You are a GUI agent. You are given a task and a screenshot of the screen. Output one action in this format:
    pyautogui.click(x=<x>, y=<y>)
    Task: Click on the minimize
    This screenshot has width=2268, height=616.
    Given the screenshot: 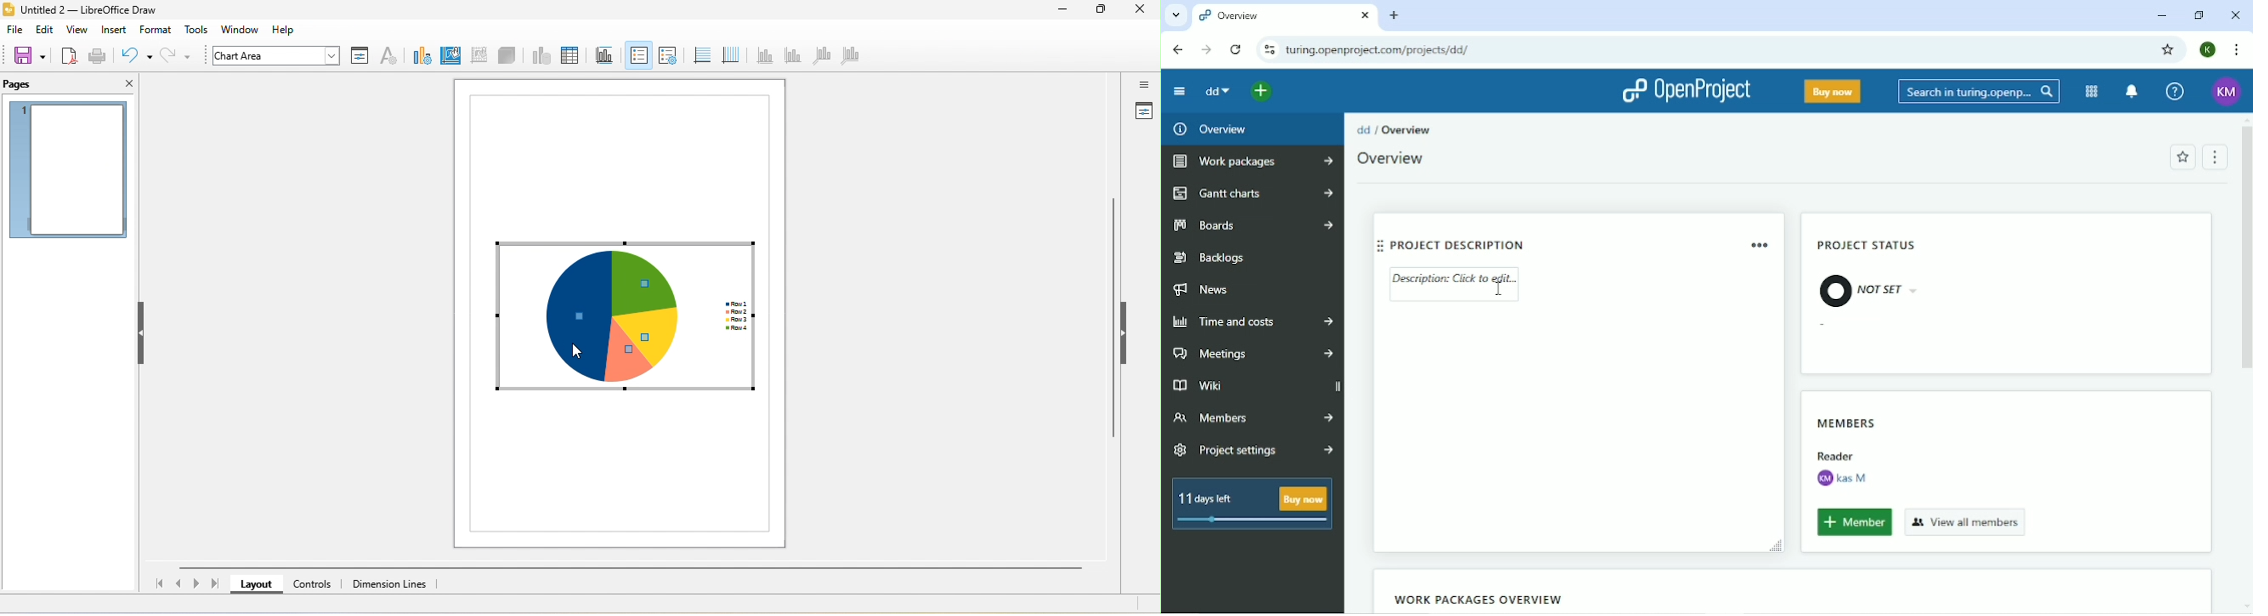 What is the action you would take?
    pyautogui.click(x=1062, y=11)
    